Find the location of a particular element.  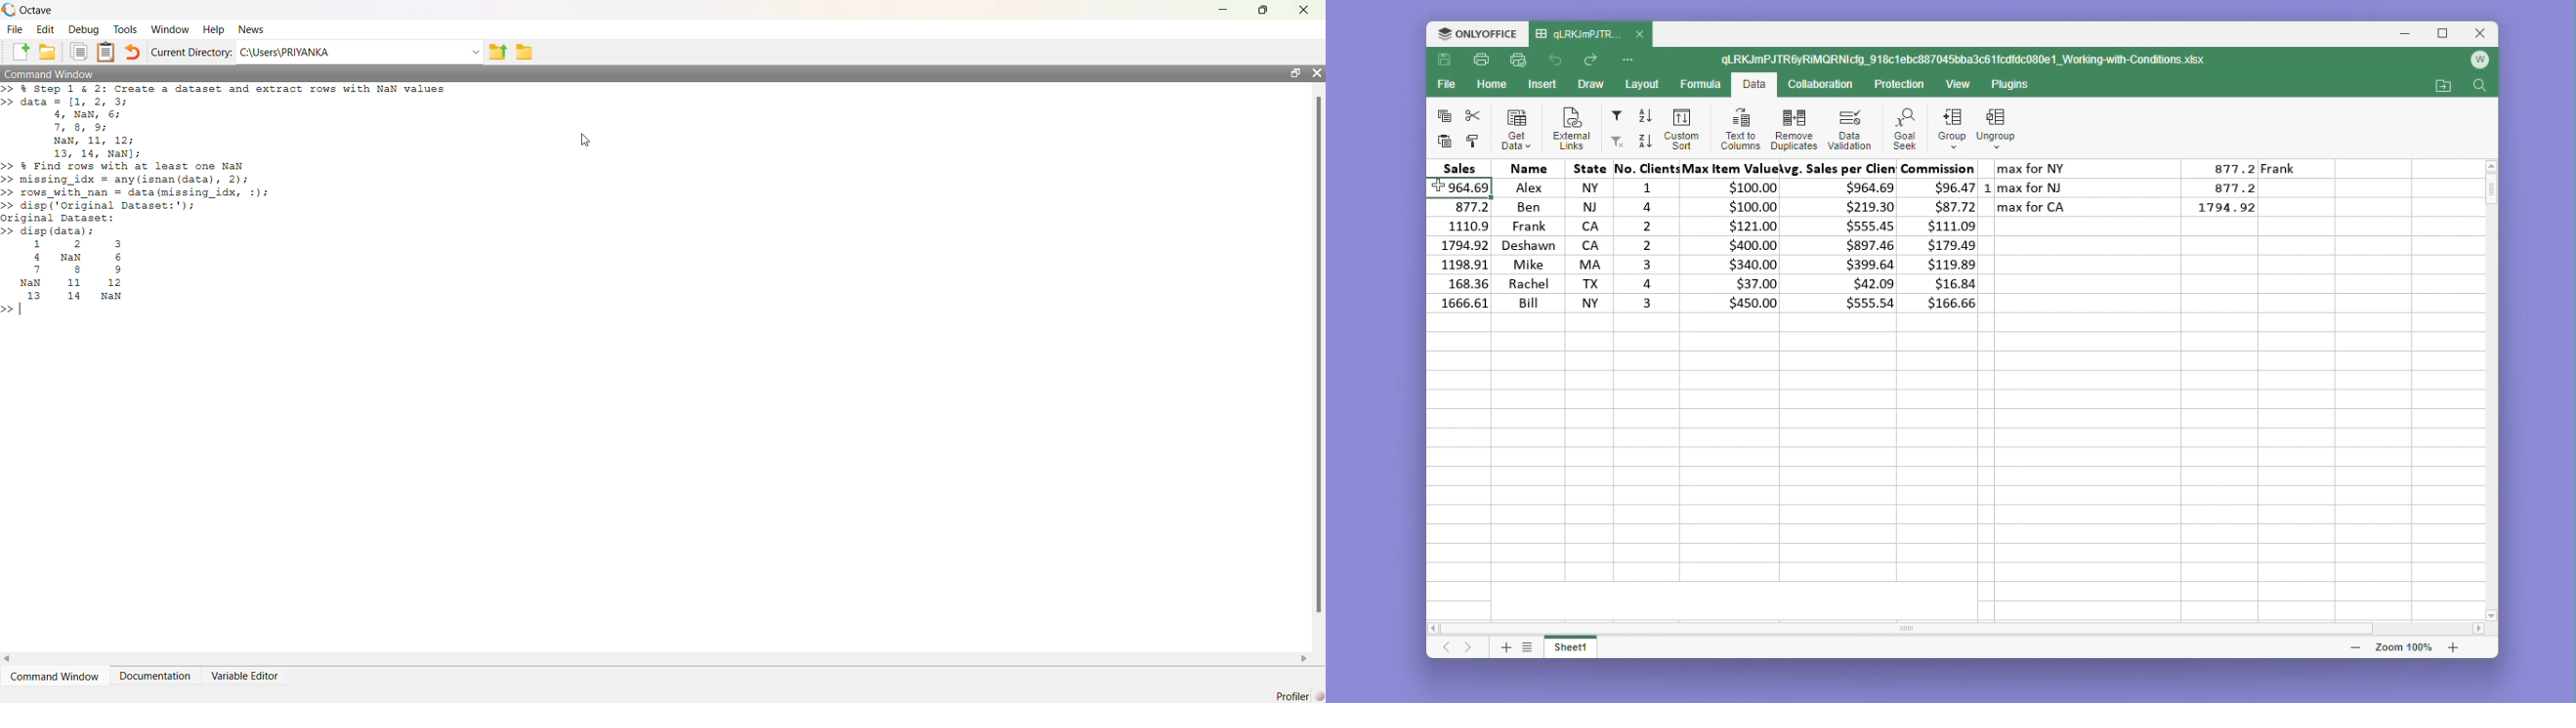

list sheets is located at coordinates (1528, 646).